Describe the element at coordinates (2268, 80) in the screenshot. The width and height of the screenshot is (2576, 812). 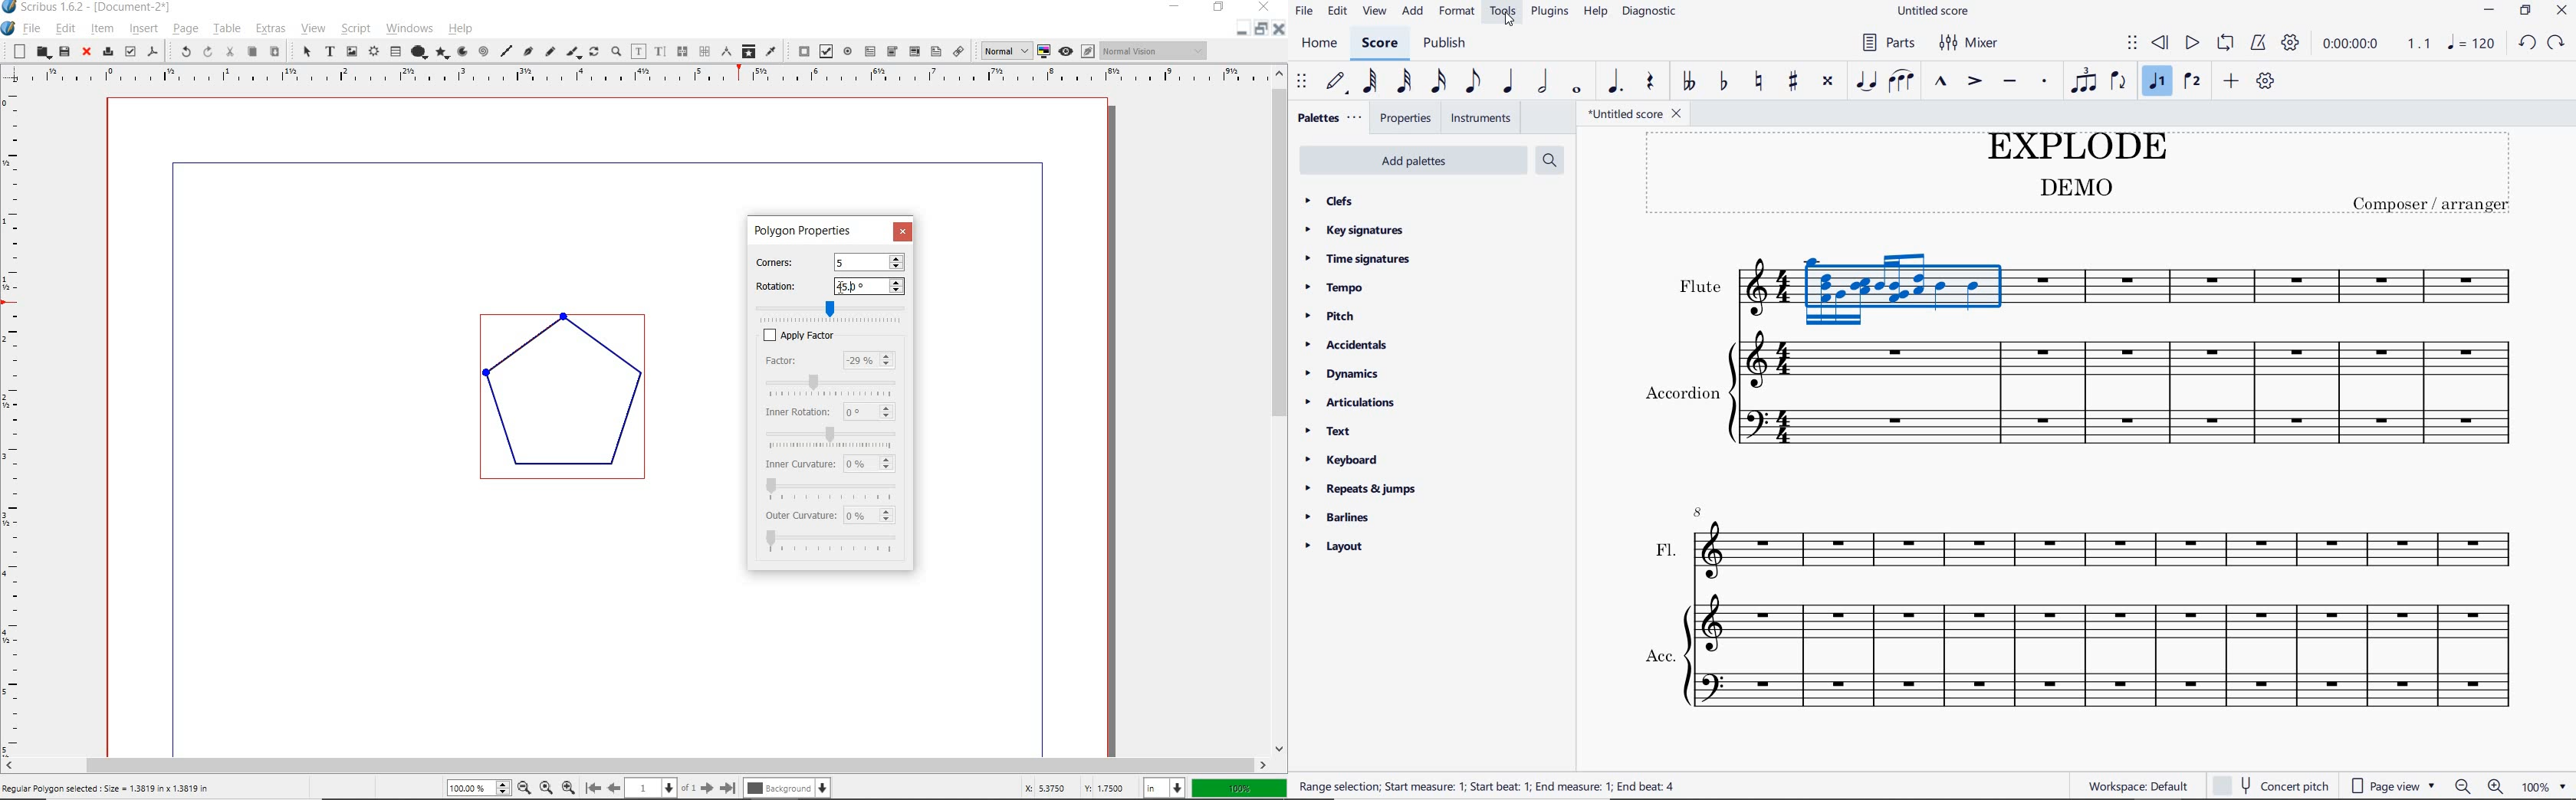
I see `customize toolbar` at that location.